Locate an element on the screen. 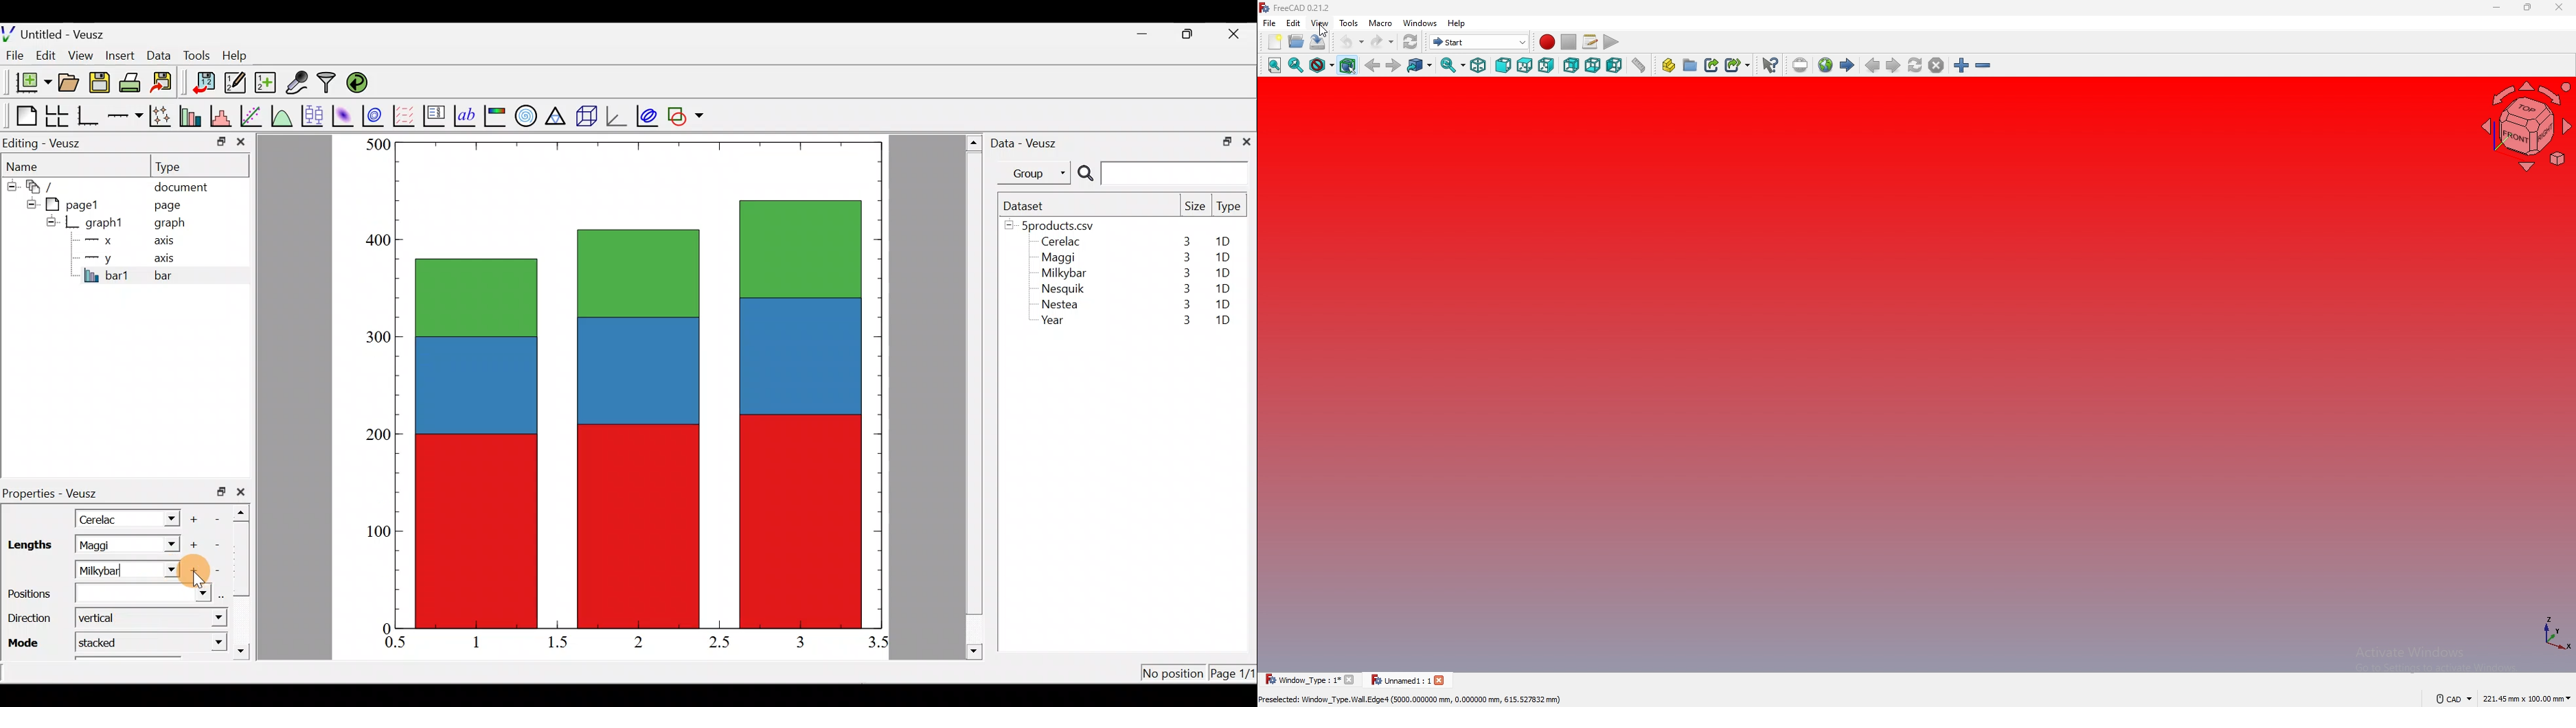 This screenshot has width=2576, height=728. zoom in is located at coordinates (1961, 65).